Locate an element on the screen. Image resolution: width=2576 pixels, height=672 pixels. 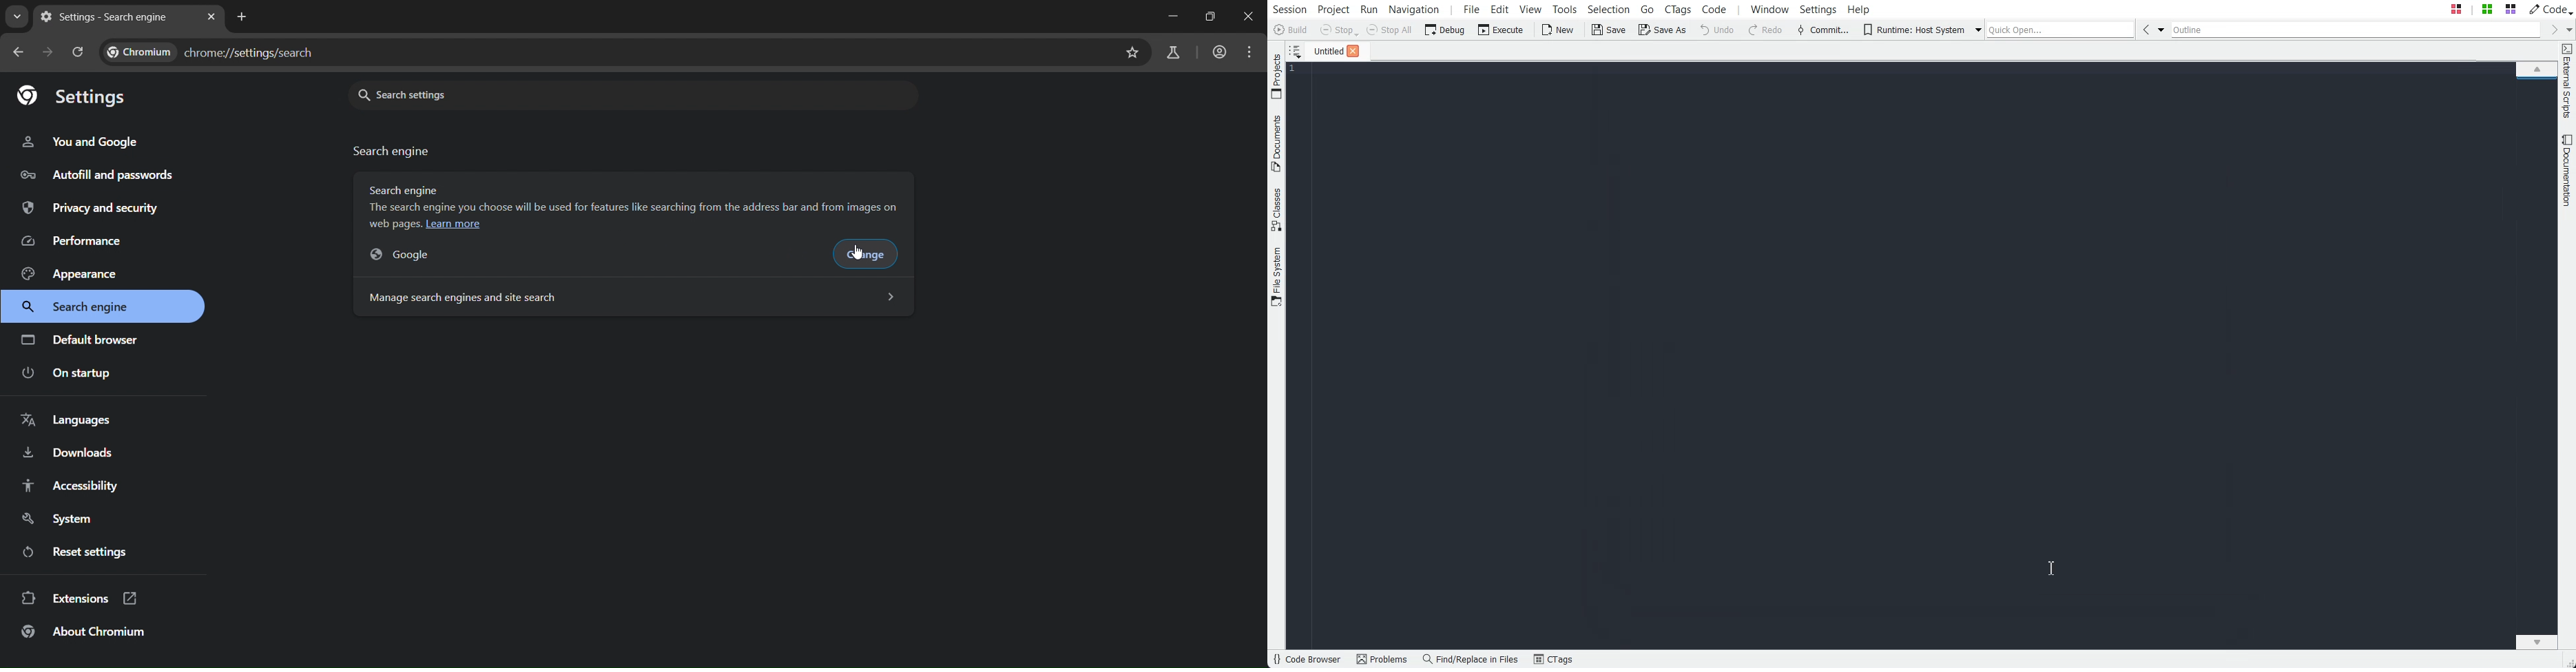
search engine is located at coordinates (393, 151).